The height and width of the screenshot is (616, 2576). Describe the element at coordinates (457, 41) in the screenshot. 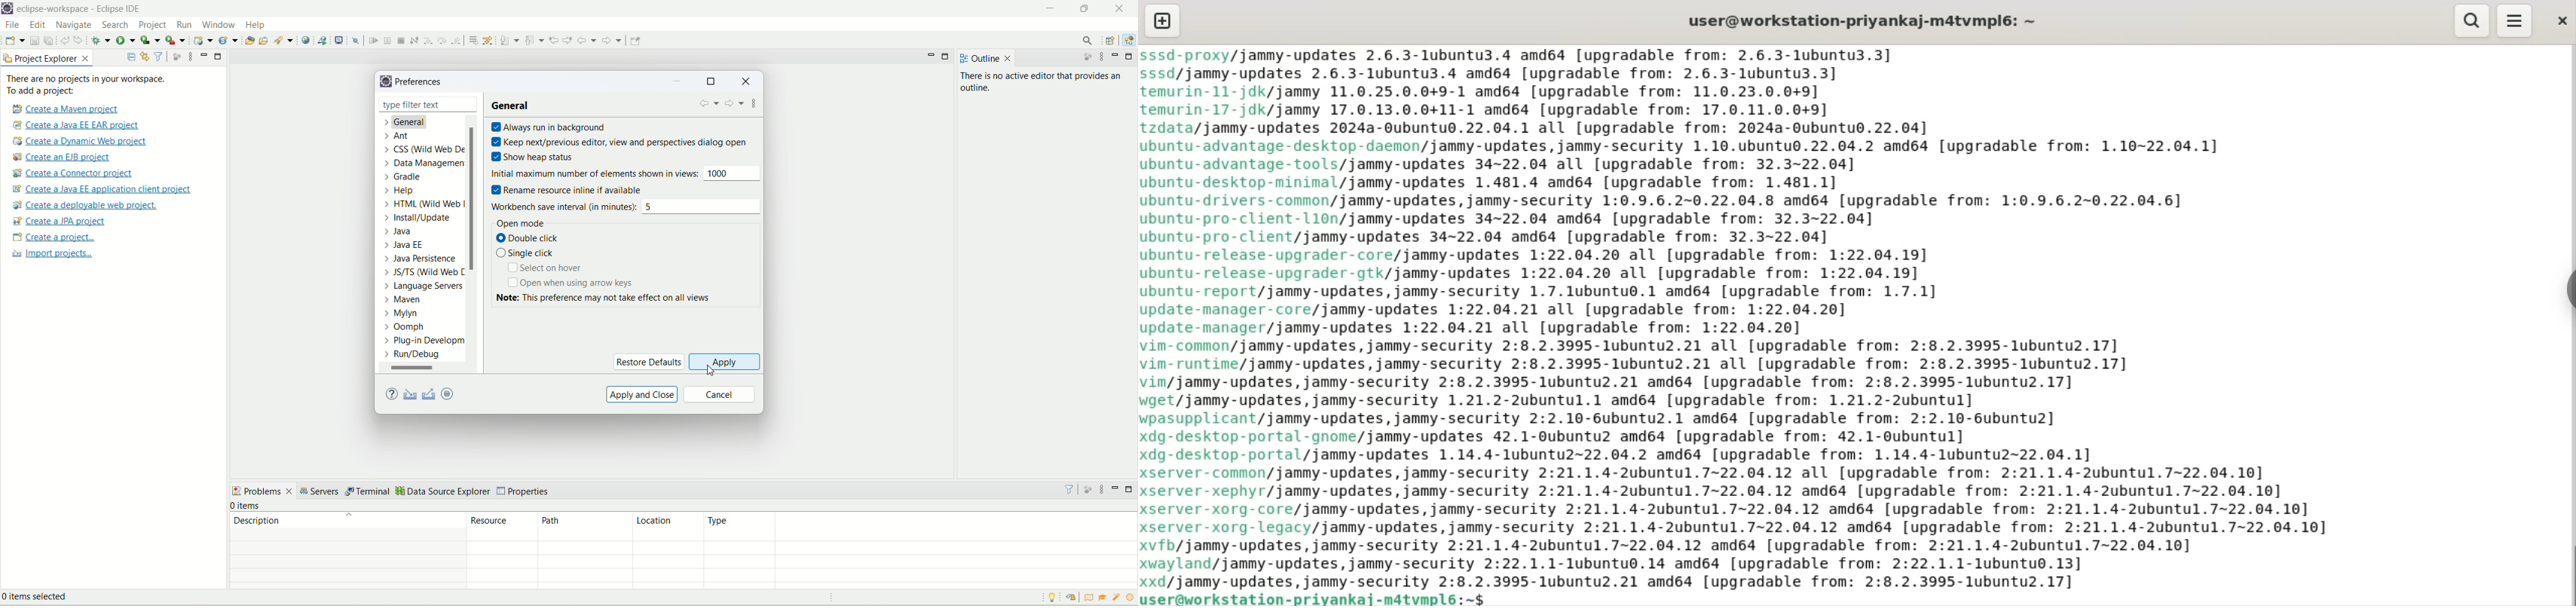

I see `step return` at that location.